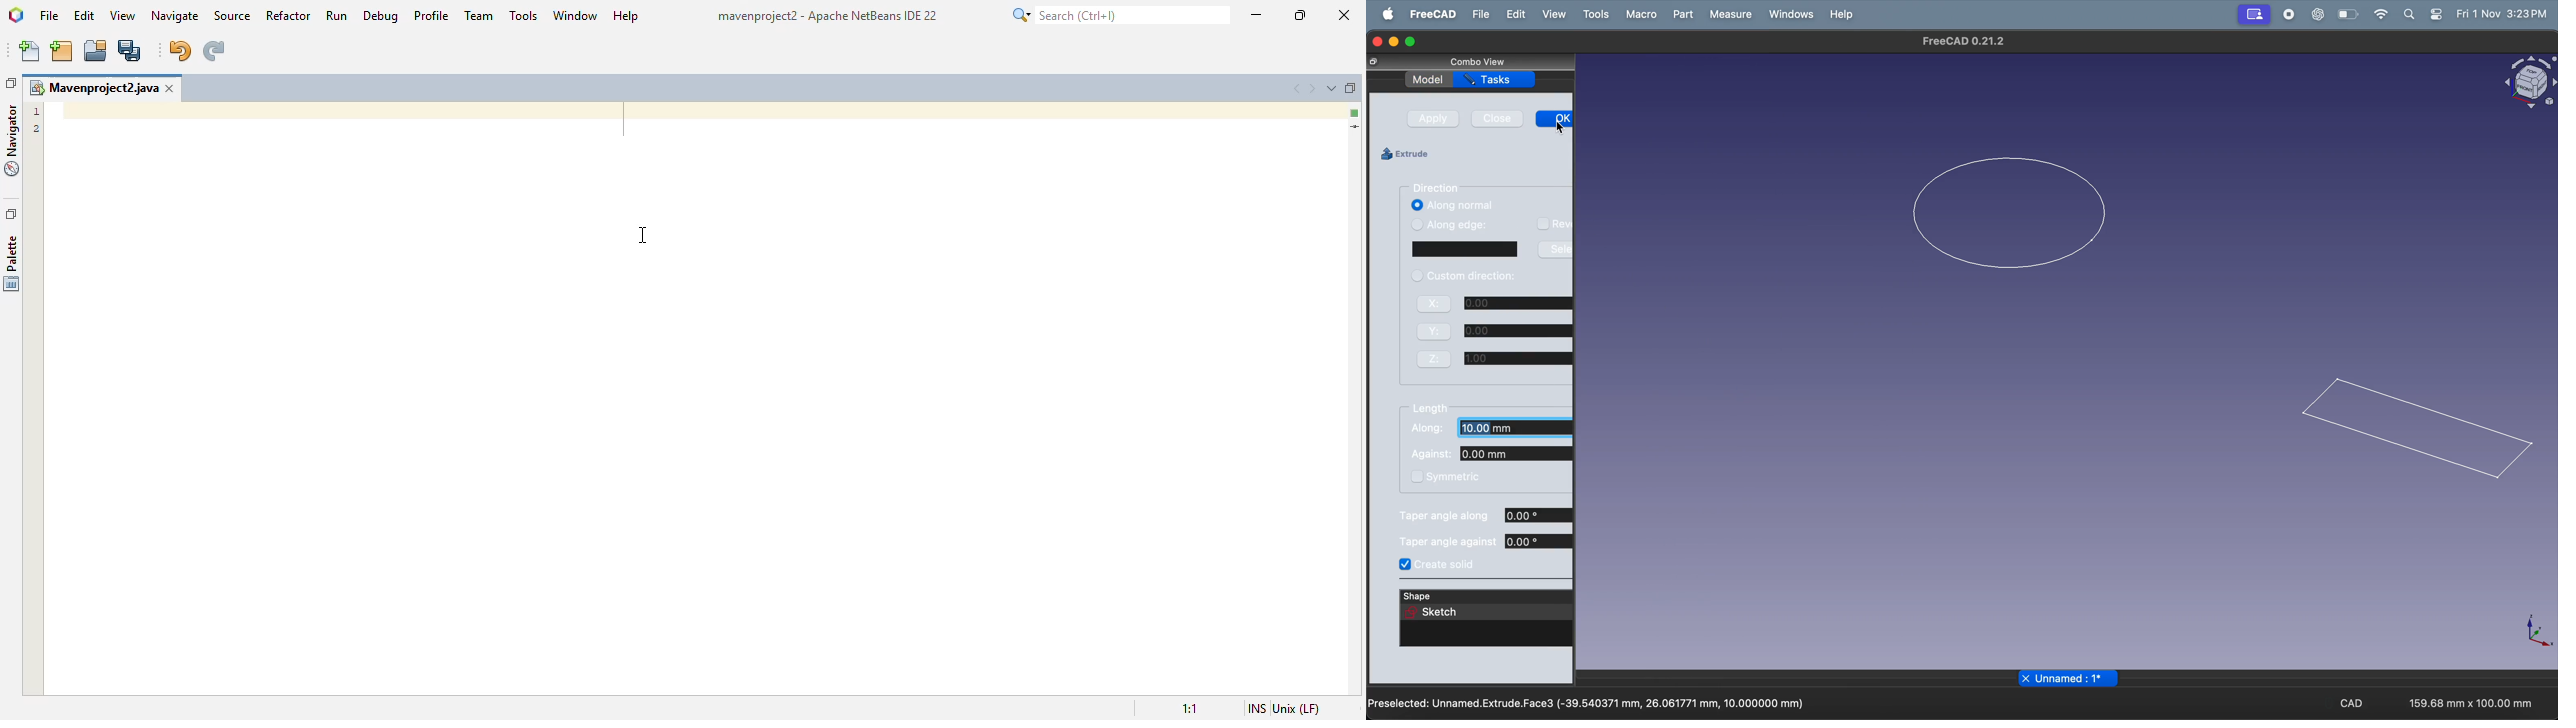 The height and width of the screenshot is (728, 2576). Describe the element at coordinates (2463, 703) in the screenshot. I see `159.68 mm x 100.00 mm` at that location.